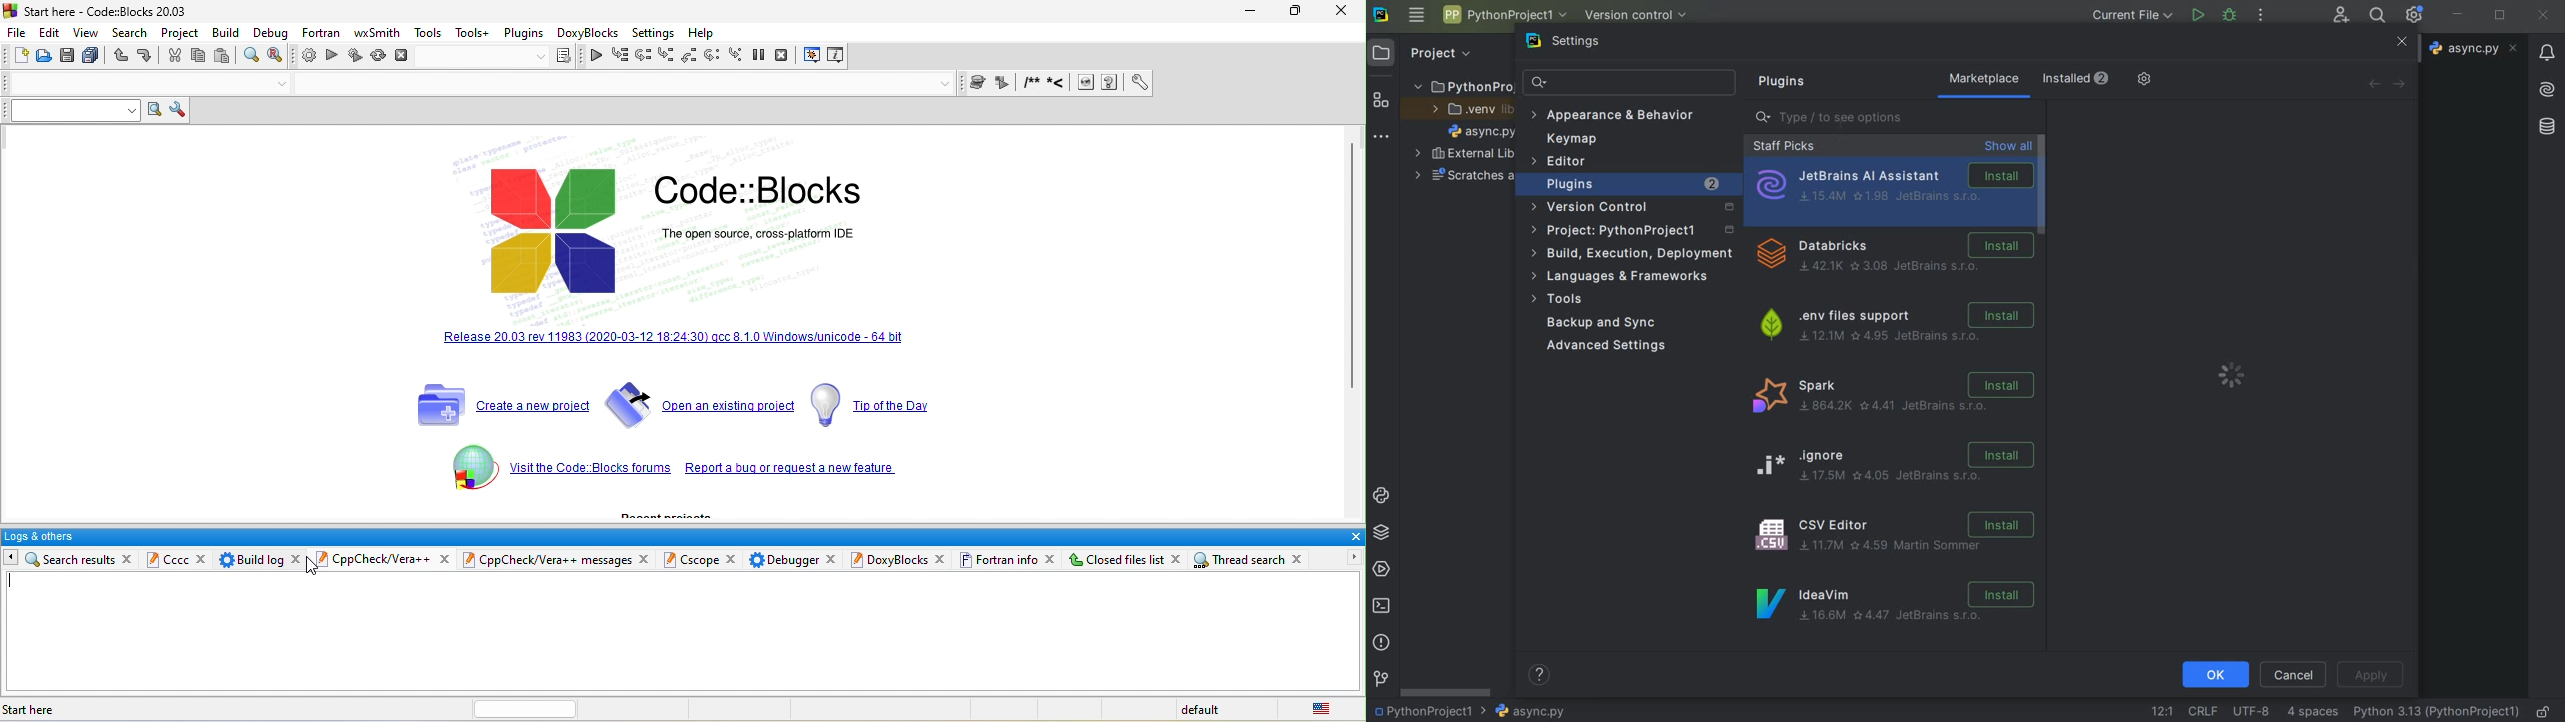 The image size is (2576, 728). I want to click on paste, so click(222, 56).